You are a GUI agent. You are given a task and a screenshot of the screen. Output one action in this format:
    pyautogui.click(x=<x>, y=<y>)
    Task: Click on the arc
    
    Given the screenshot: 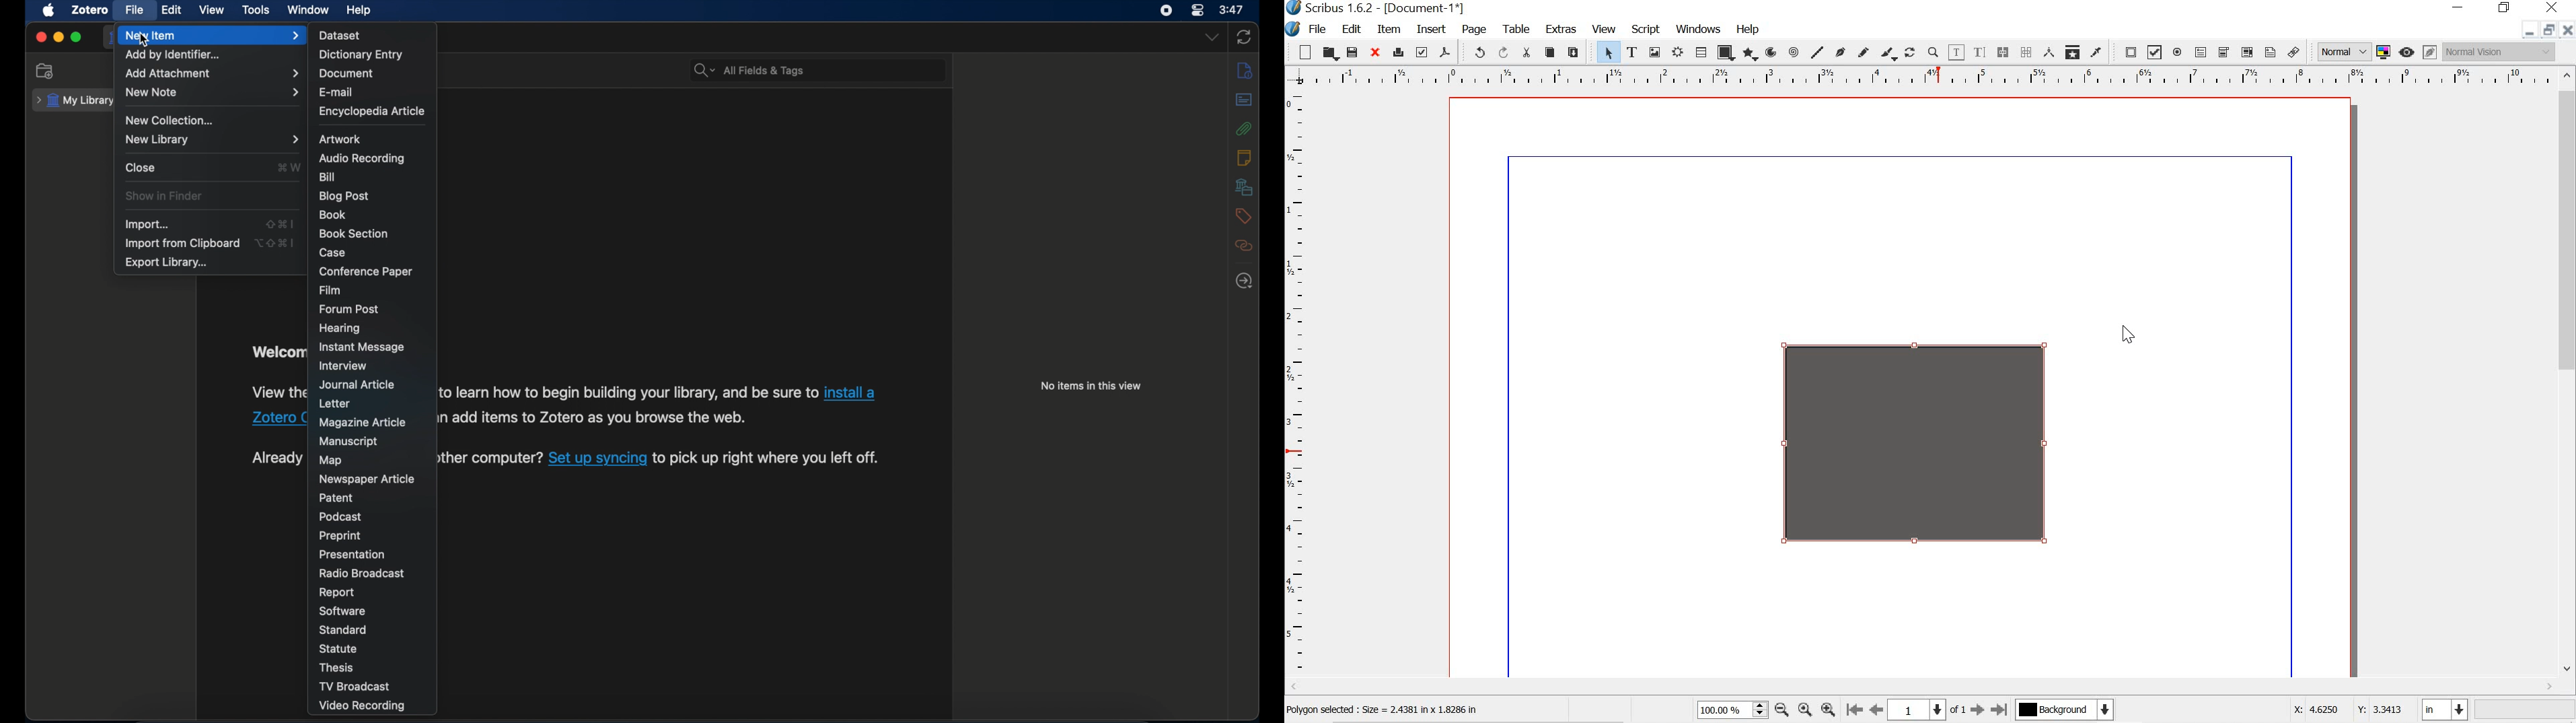 What is the action you would take?
    pyautogui.click(x=1772, y=53)
    